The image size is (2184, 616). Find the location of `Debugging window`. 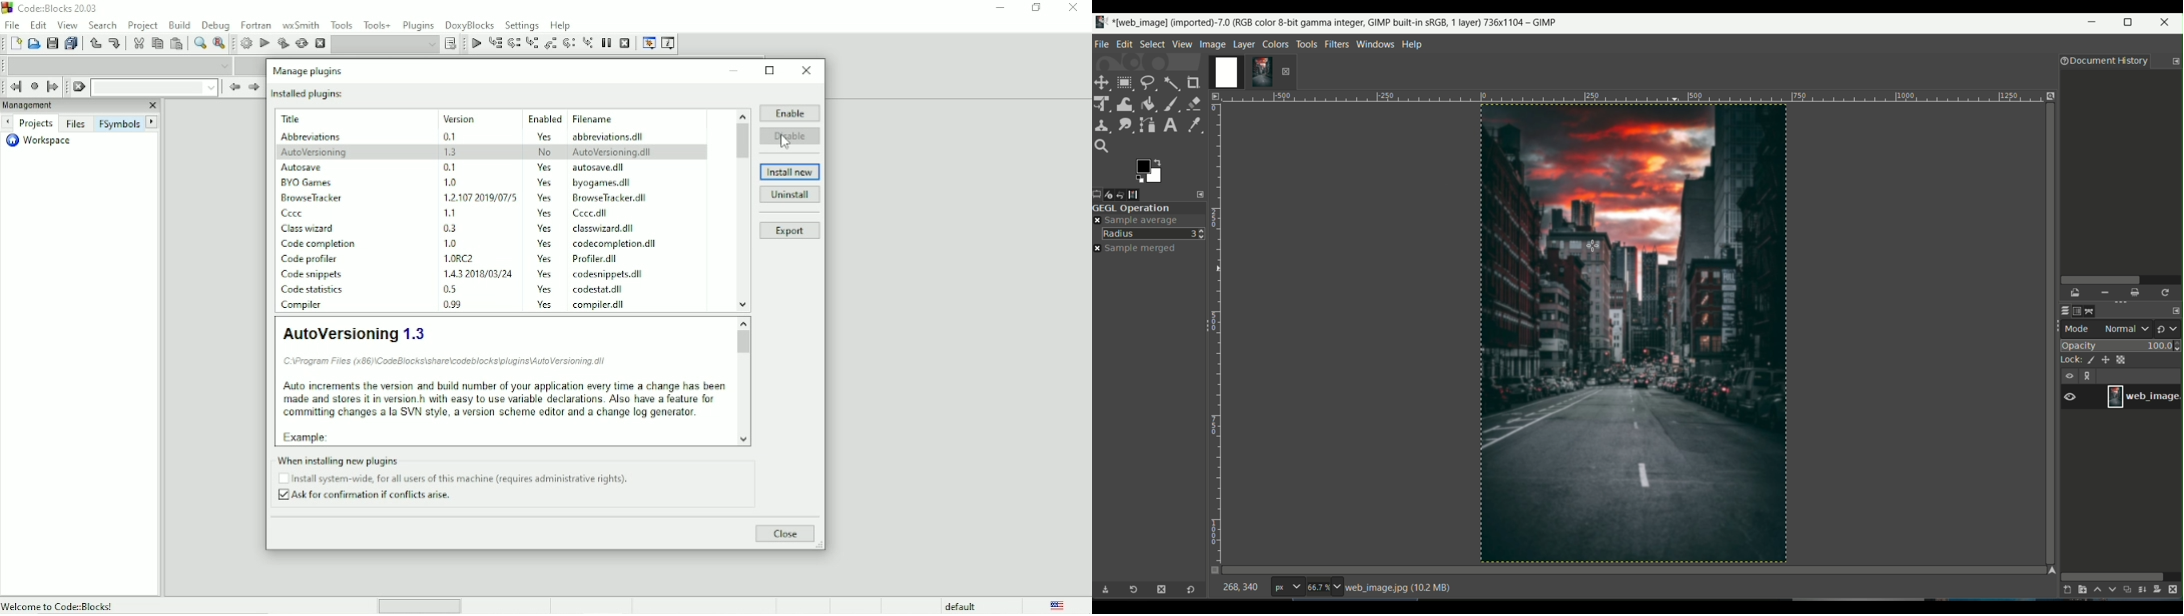

Debugging window is located at coordinates (648, 43).